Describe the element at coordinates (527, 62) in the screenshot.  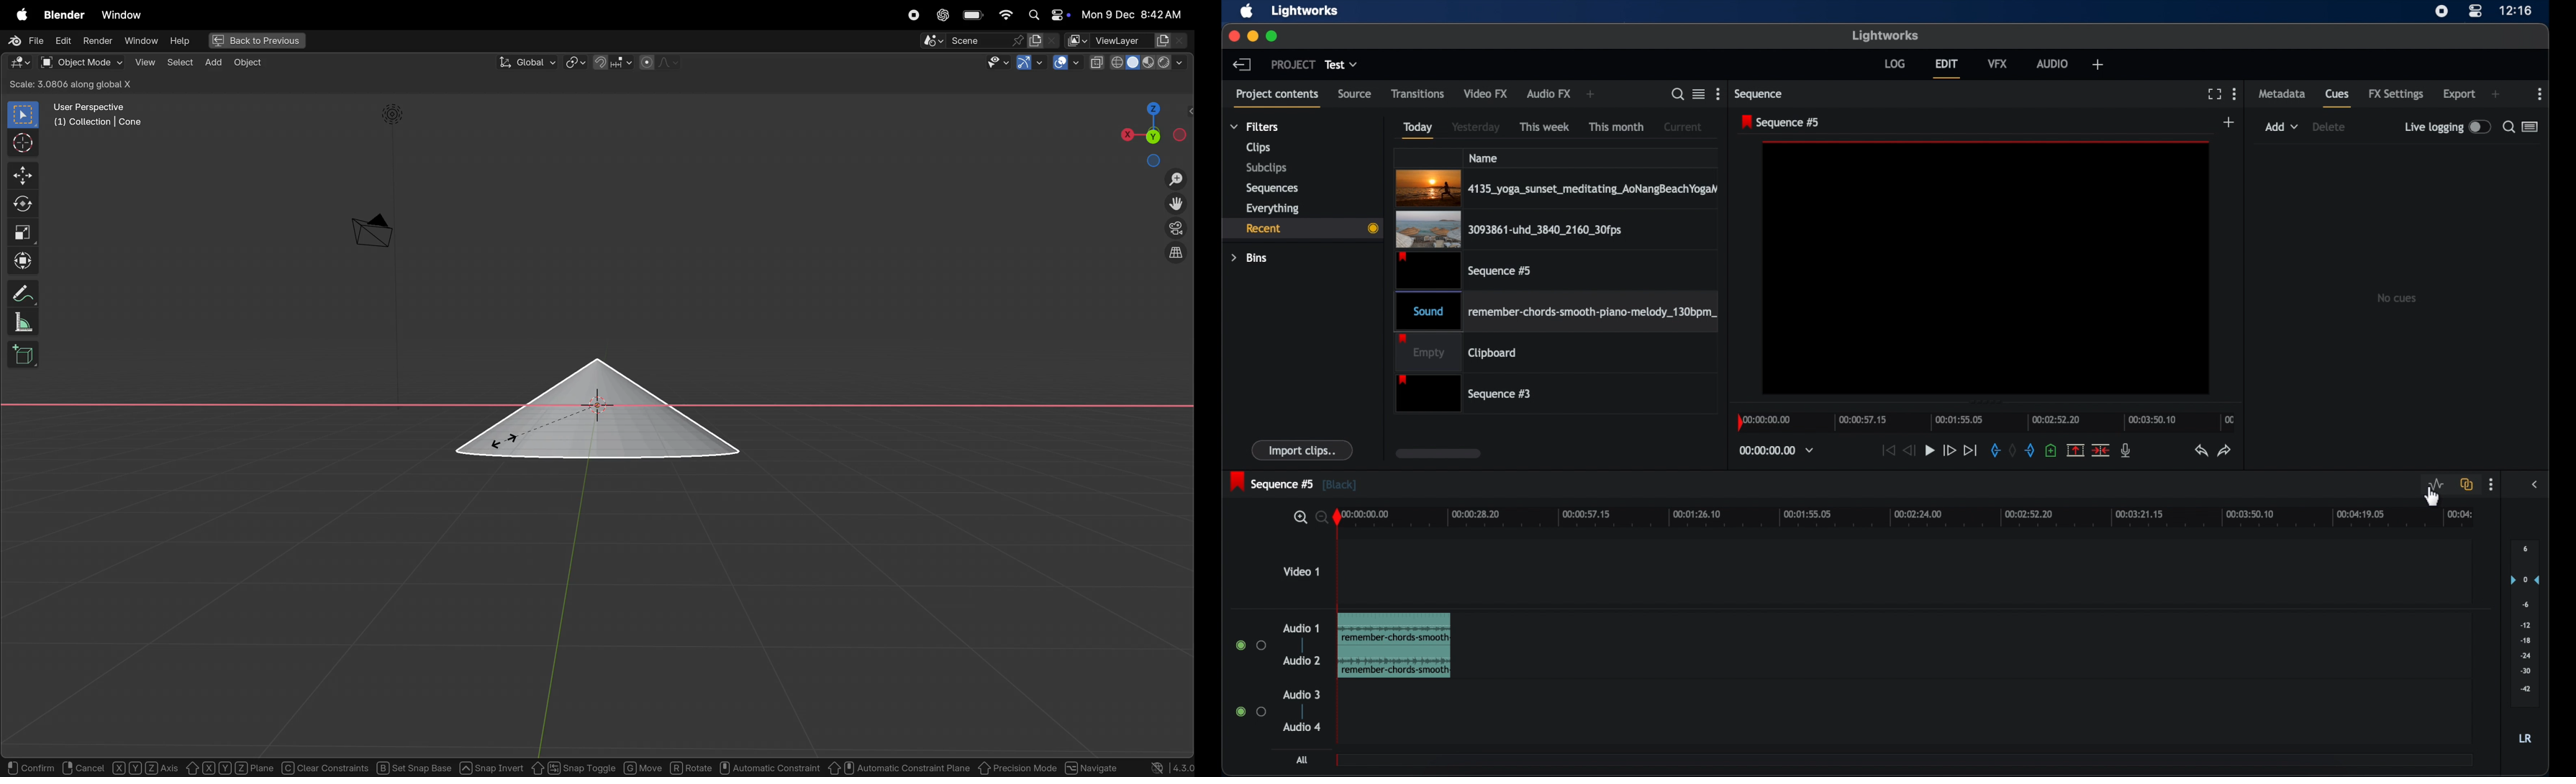
I see `global` at that location.